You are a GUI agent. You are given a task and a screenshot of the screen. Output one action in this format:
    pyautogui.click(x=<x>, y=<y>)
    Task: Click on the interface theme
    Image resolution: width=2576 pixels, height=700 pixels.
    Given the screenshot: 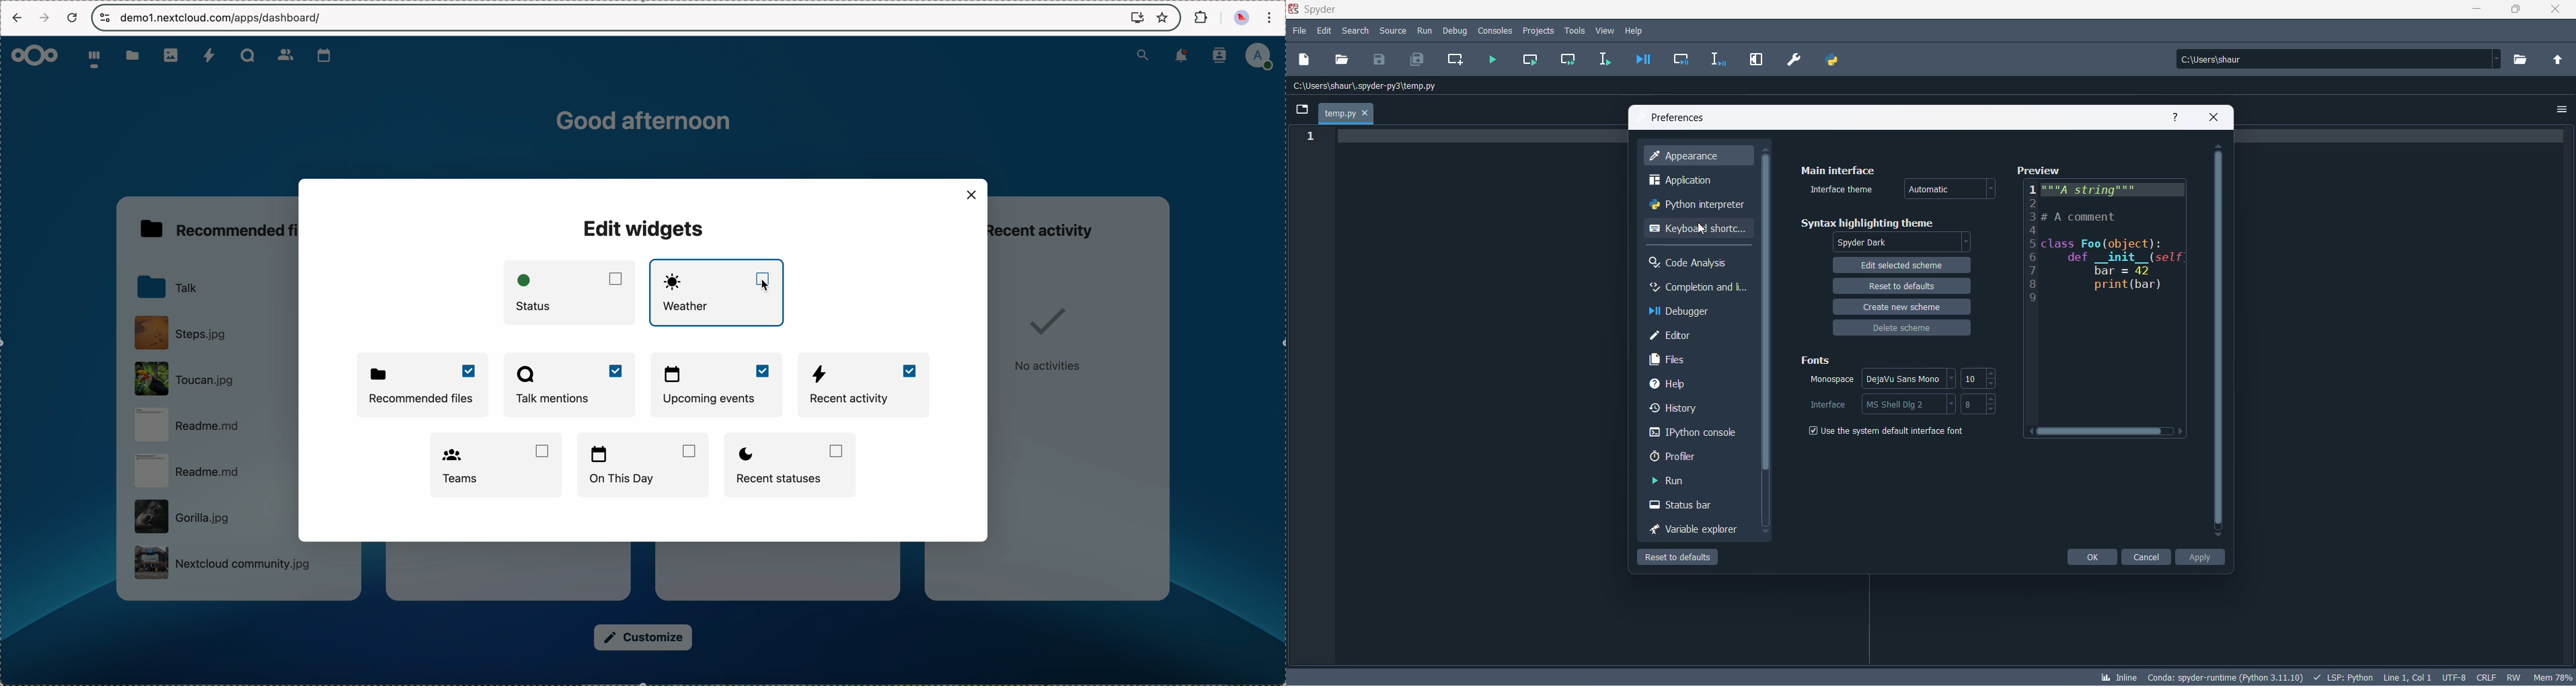 What is the action you would take?
    pyautogui.click(x=1844, y=190)
    